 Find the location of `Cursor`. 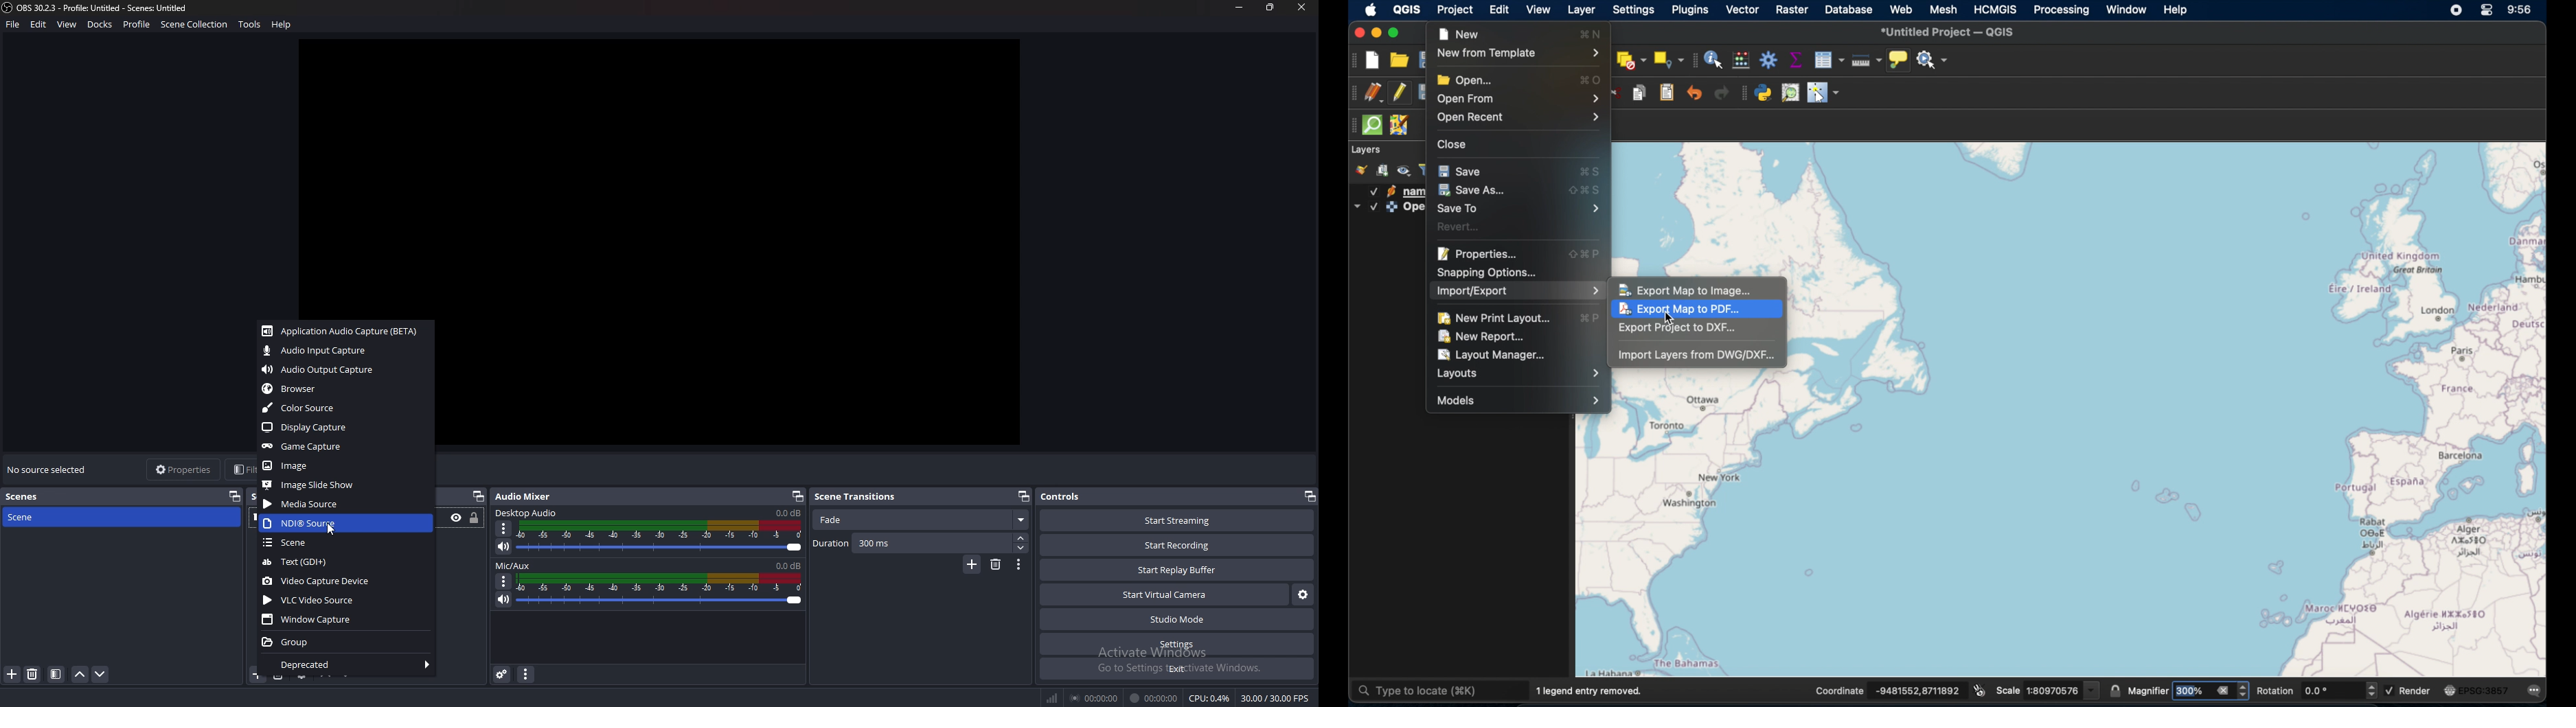

Cursor is located at coordinates (330, 530).